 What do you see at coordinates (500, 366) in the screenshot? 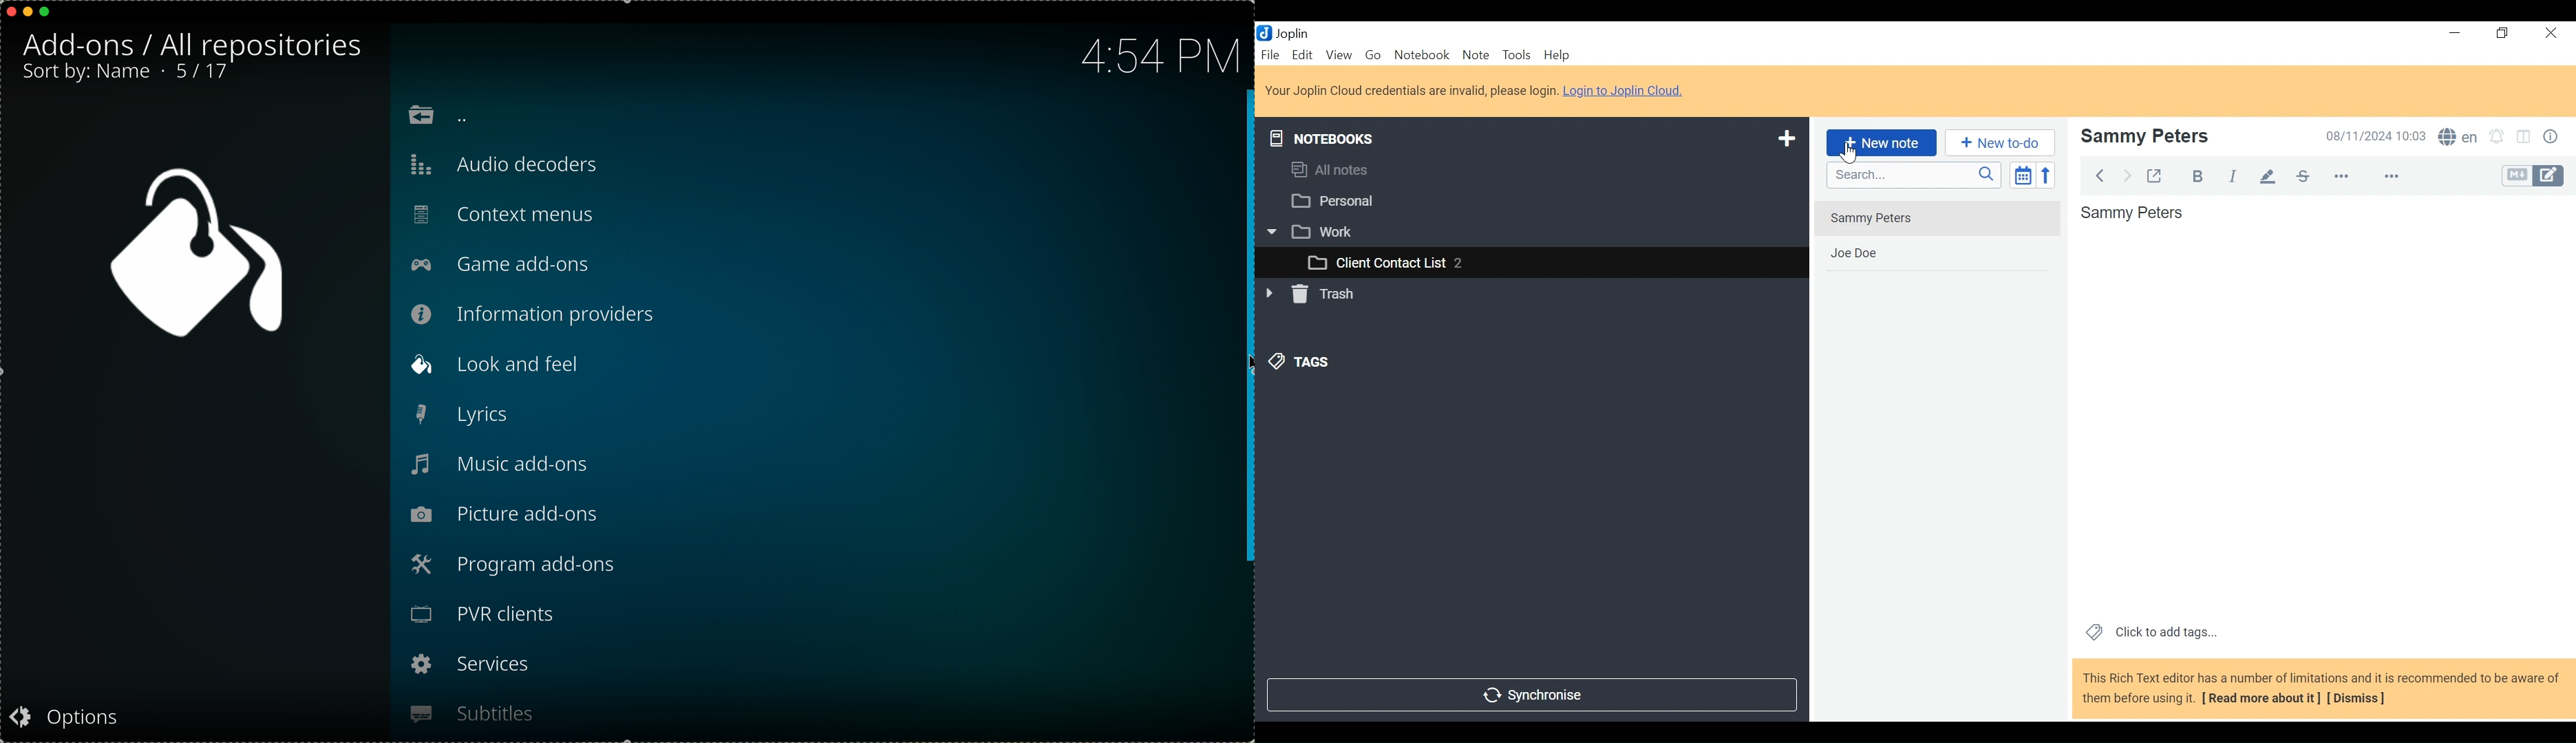
I see `look and feel` at bounding box center [500, 366].